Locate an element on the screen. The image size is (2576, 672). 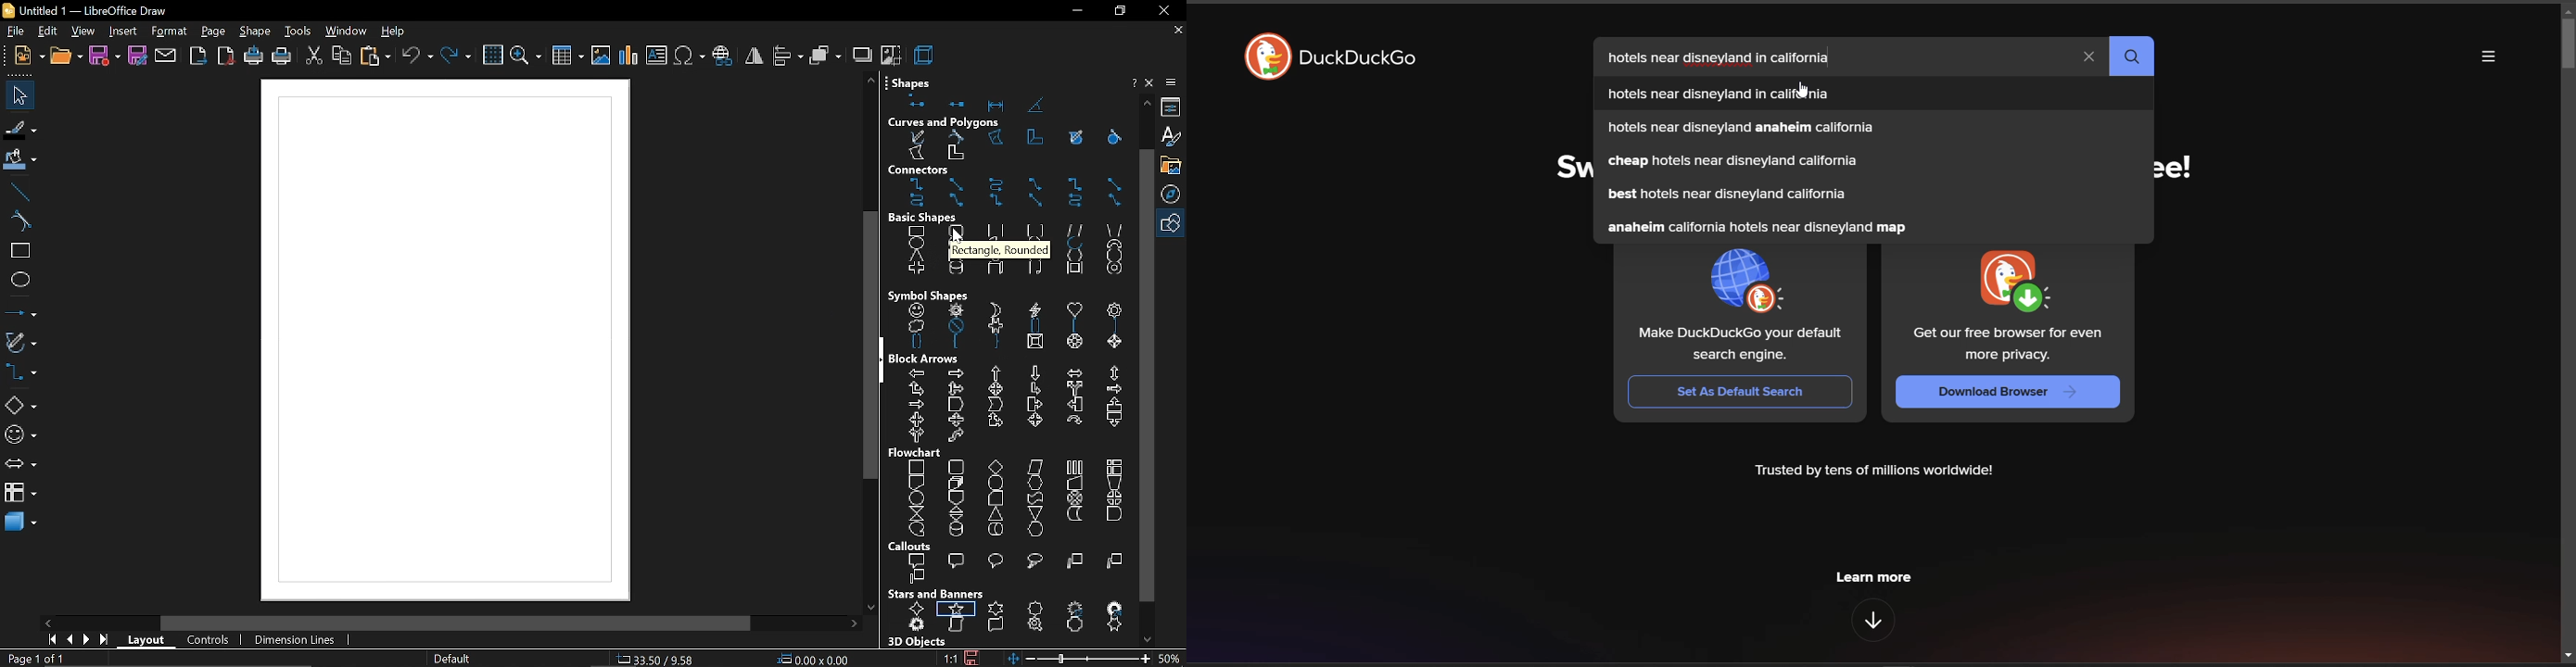
insert image is located at coordinates (601, 57).